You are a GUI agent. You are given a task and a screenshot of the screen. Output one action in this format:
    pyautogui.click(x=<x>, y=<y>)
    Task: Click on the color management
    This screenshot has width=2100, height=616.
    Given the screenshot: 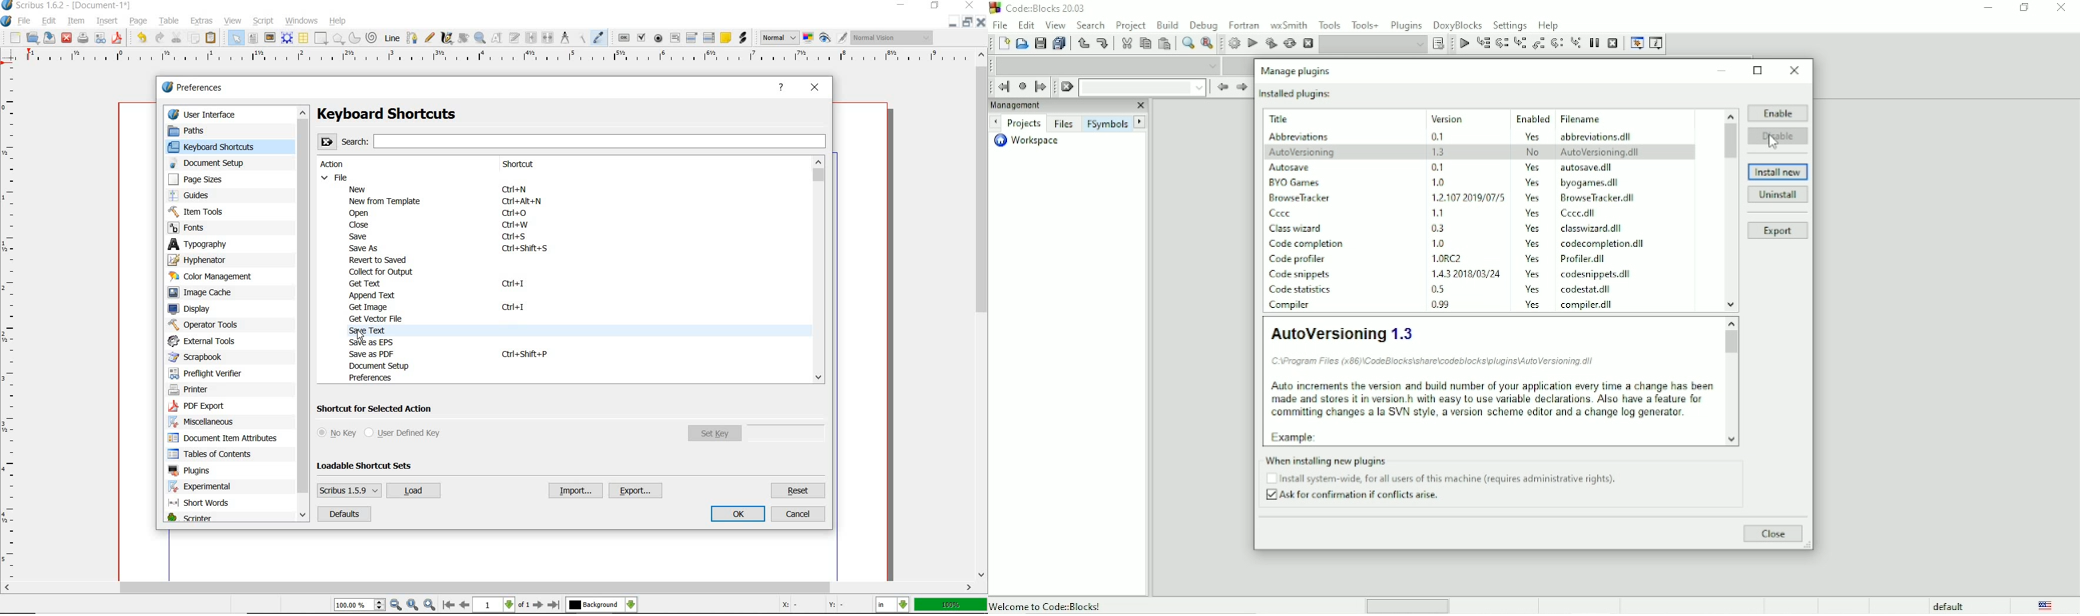 What is the action you would take?
    pyautogui.click(x=215, y=276)
    